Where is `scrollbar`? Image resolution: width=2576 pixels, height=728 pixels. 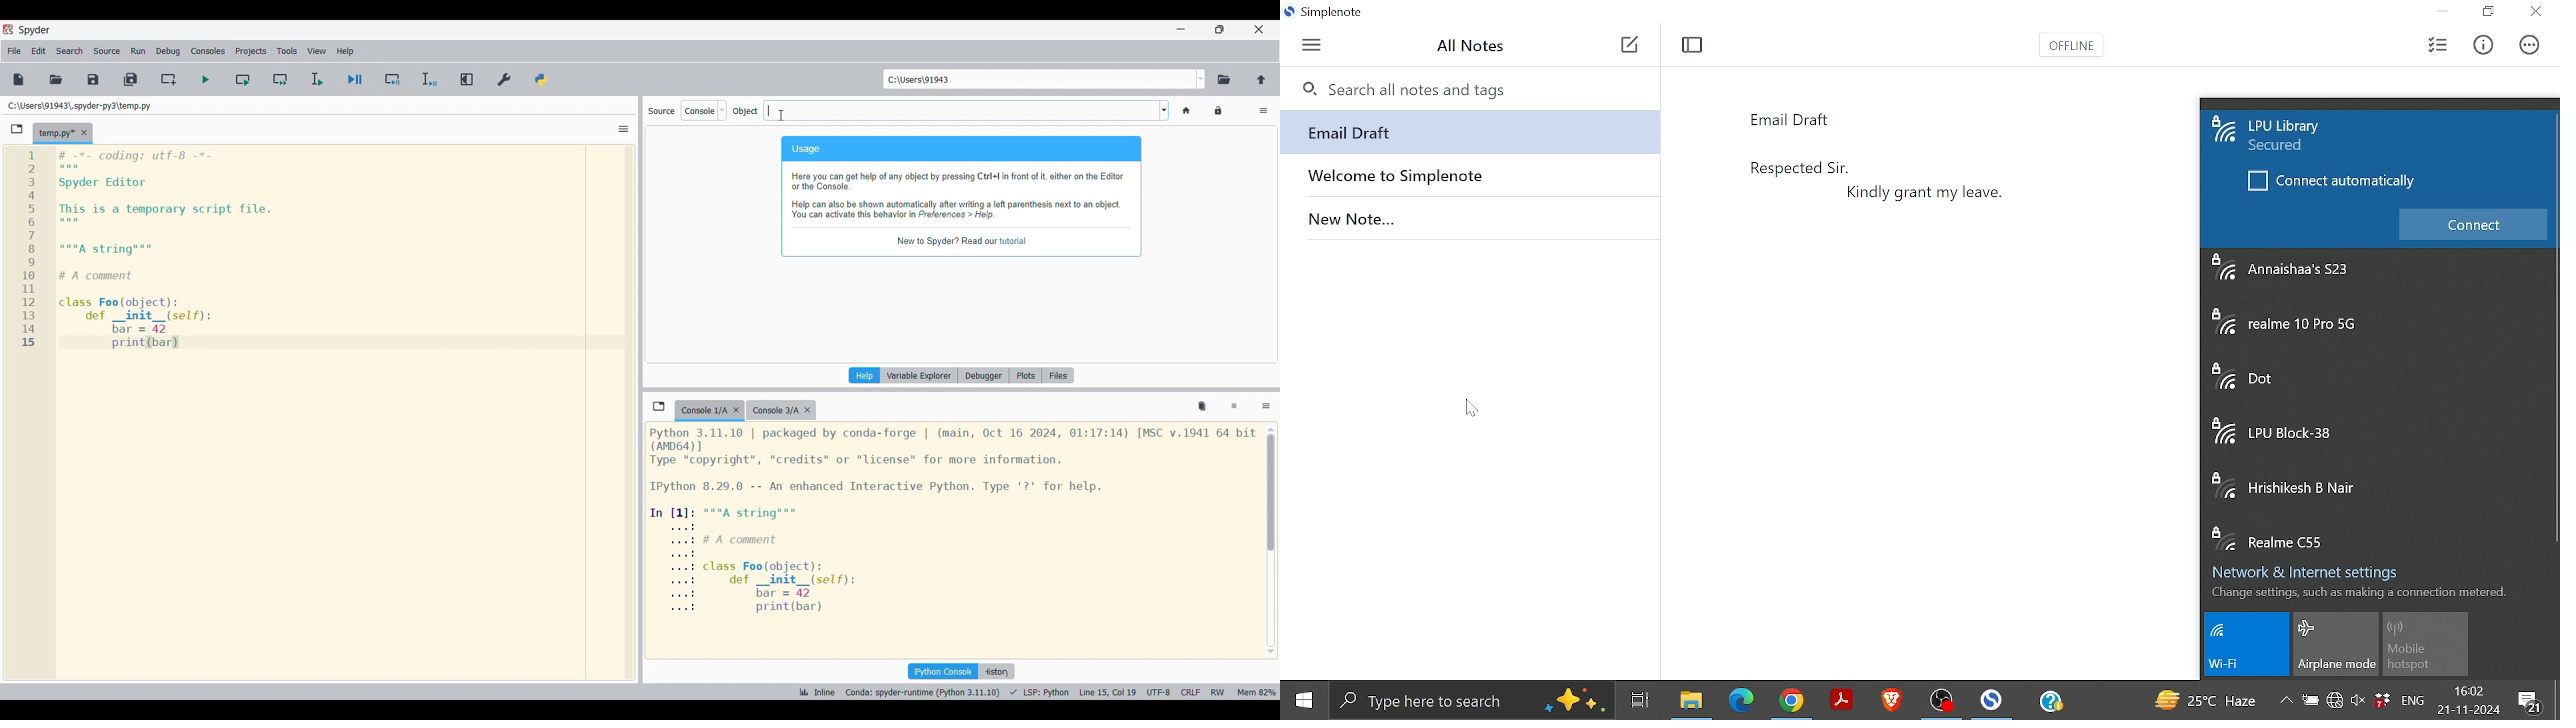
scrollbar is located at coordinates (1273, 543).